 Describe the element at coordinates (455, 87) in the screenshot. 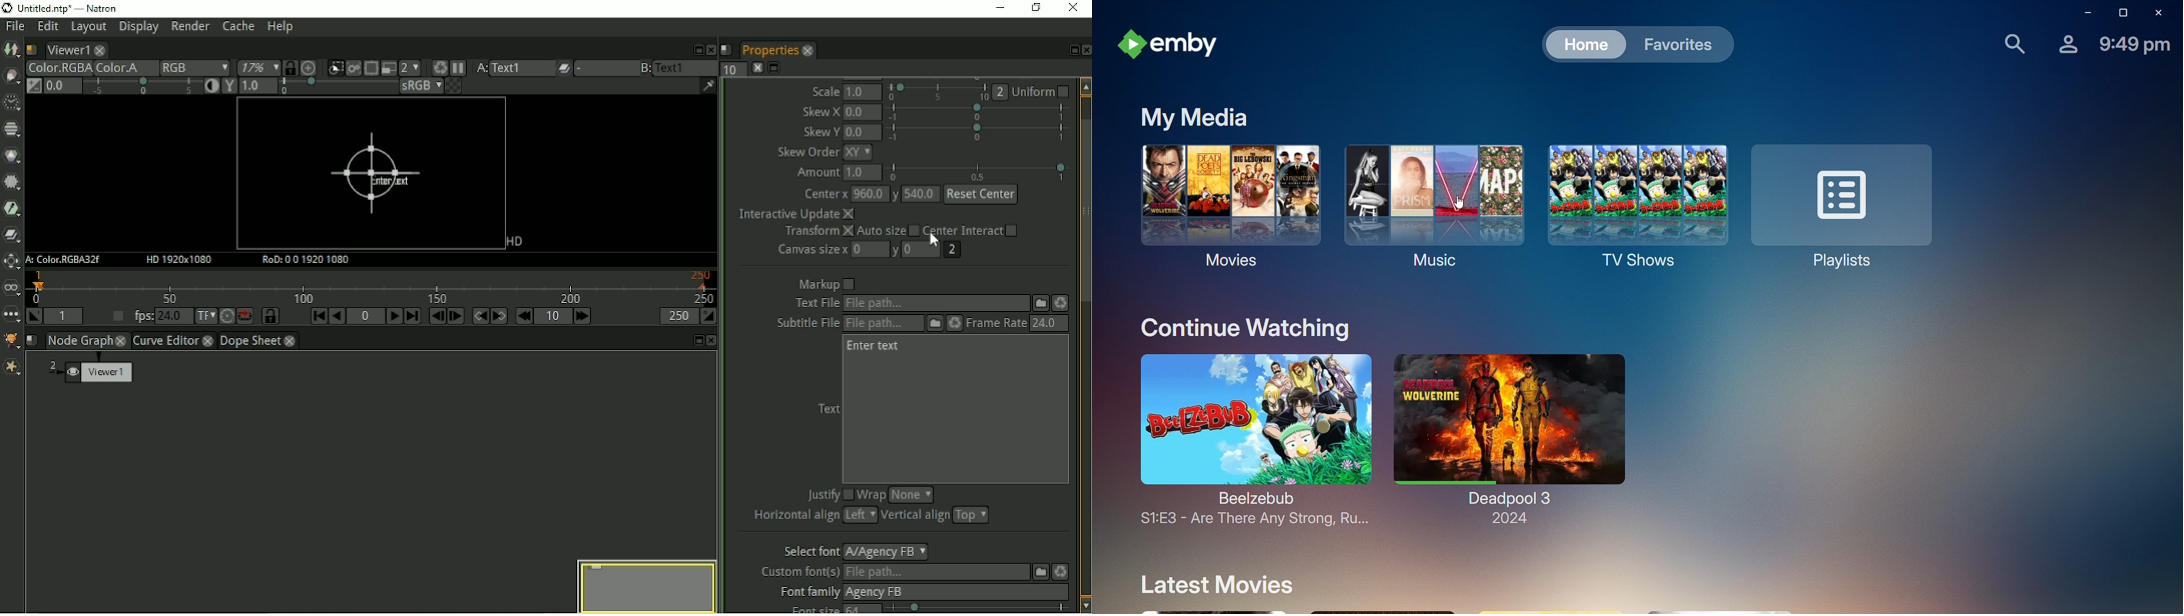

I see `Checkerboard` at that location.